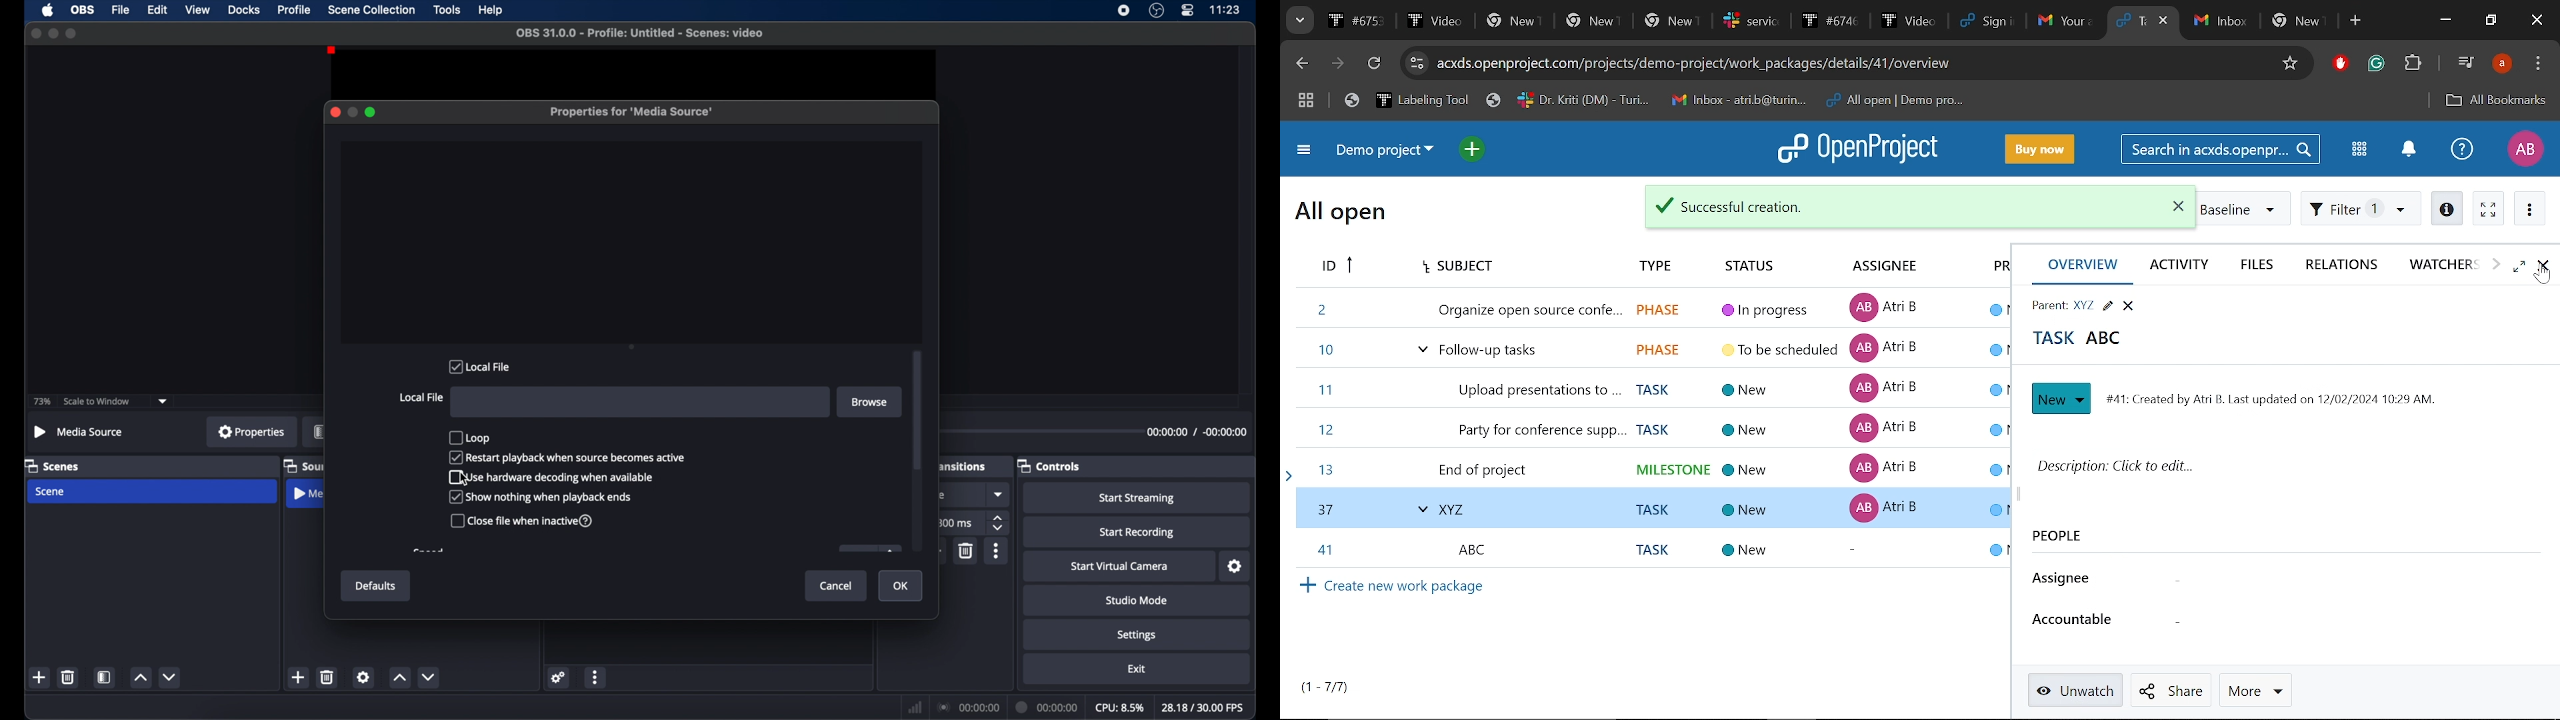 This screenshot has height=728, width=2576. I want to click on More actions, so click(2530, 208).